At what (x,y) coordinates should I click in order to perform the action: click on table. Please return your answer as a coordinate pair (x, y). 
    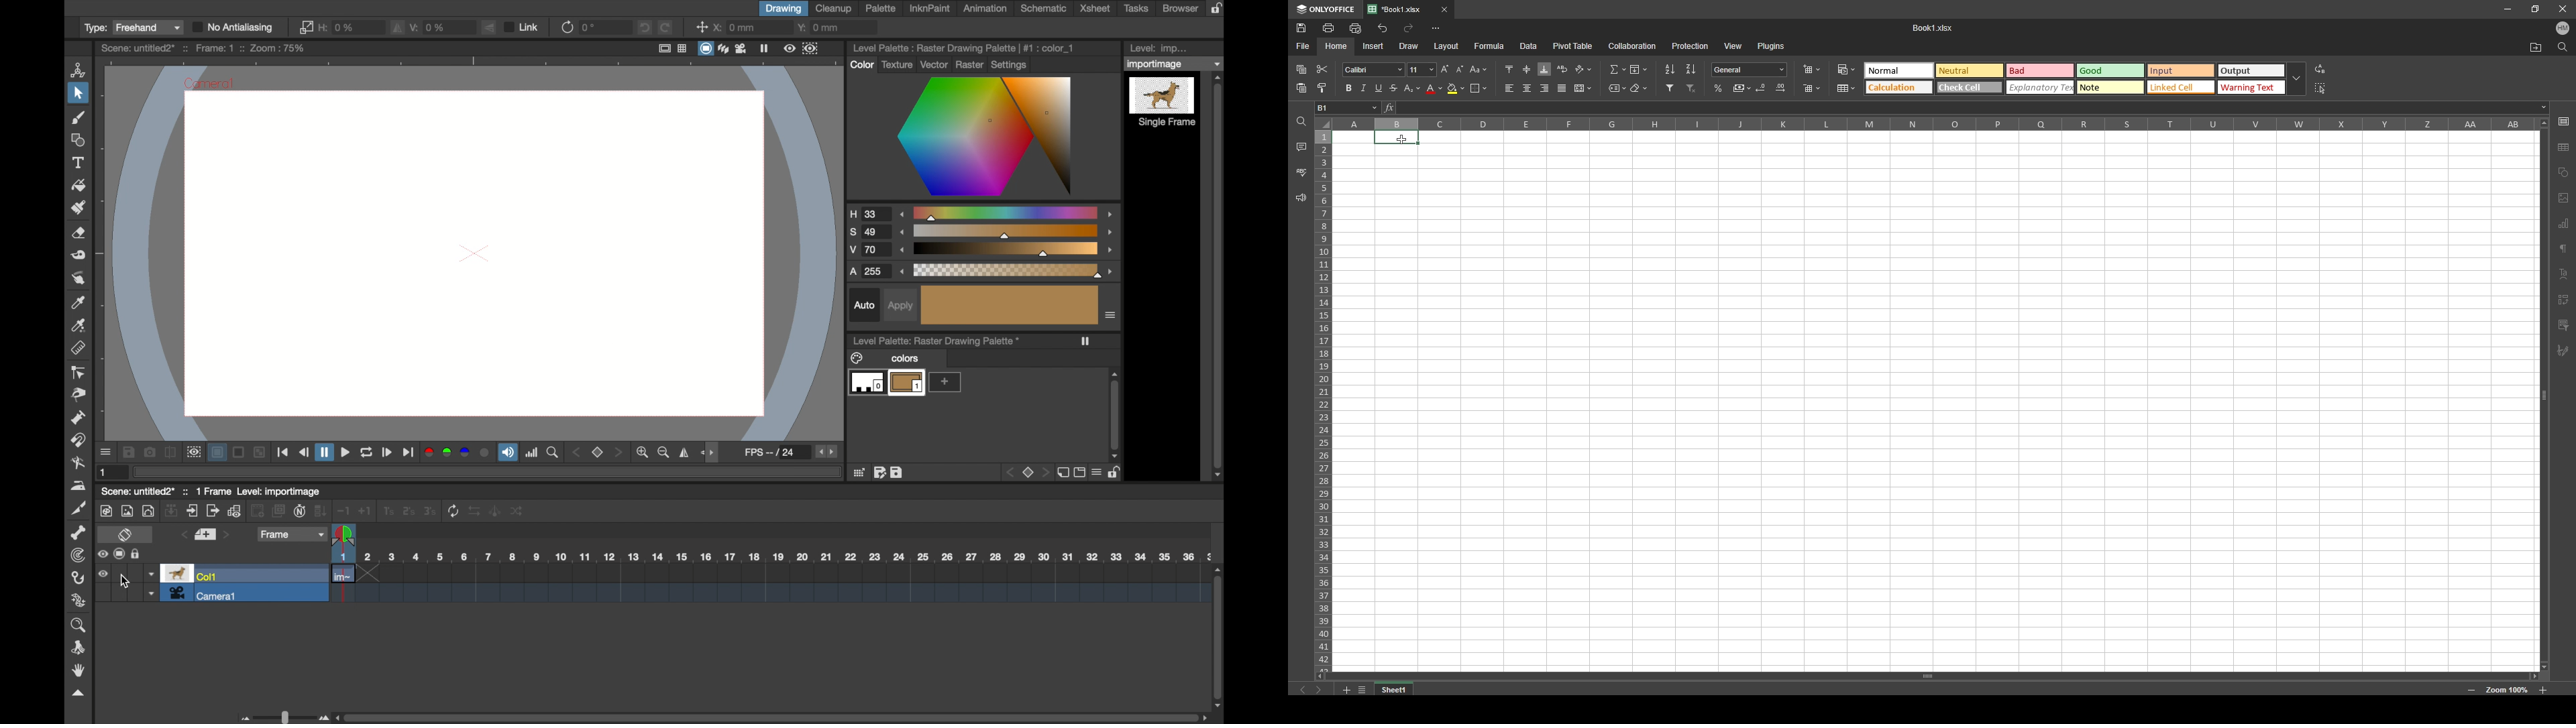
    Looking at the image, I should click on (1847, 88).